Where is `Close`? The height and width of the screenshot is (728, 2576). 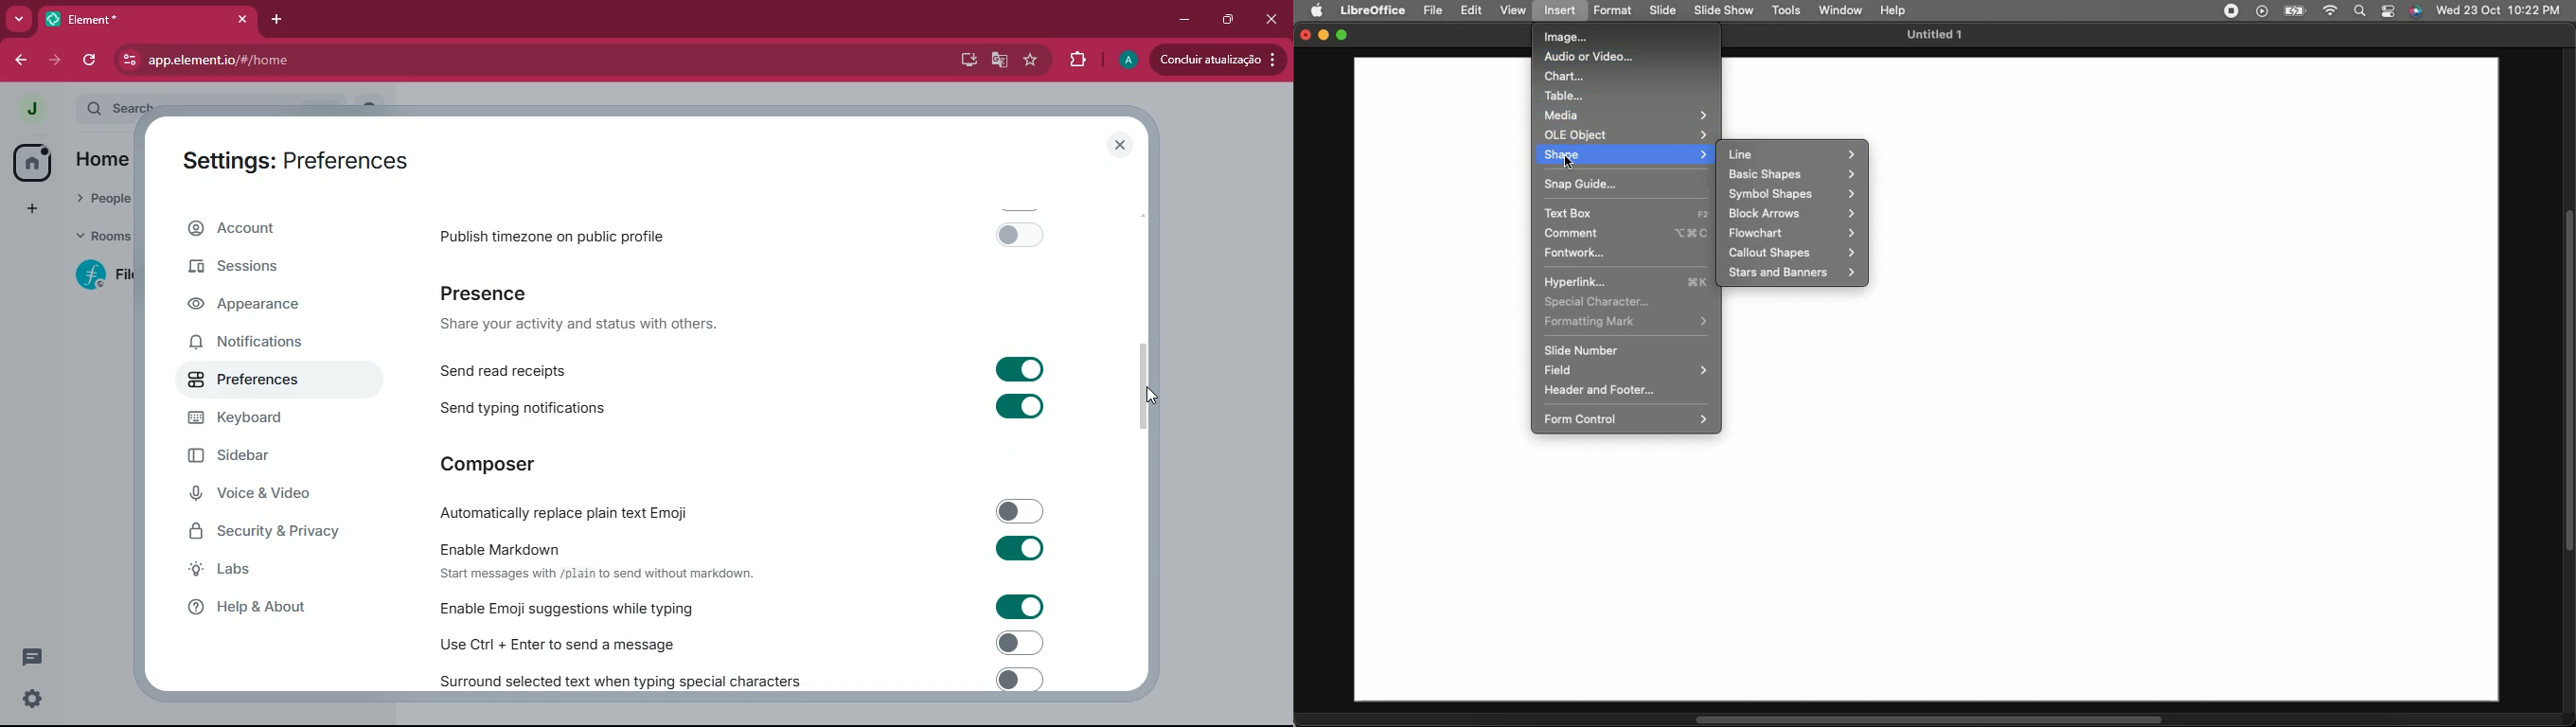
Close is located at coordinates (1302, 37).